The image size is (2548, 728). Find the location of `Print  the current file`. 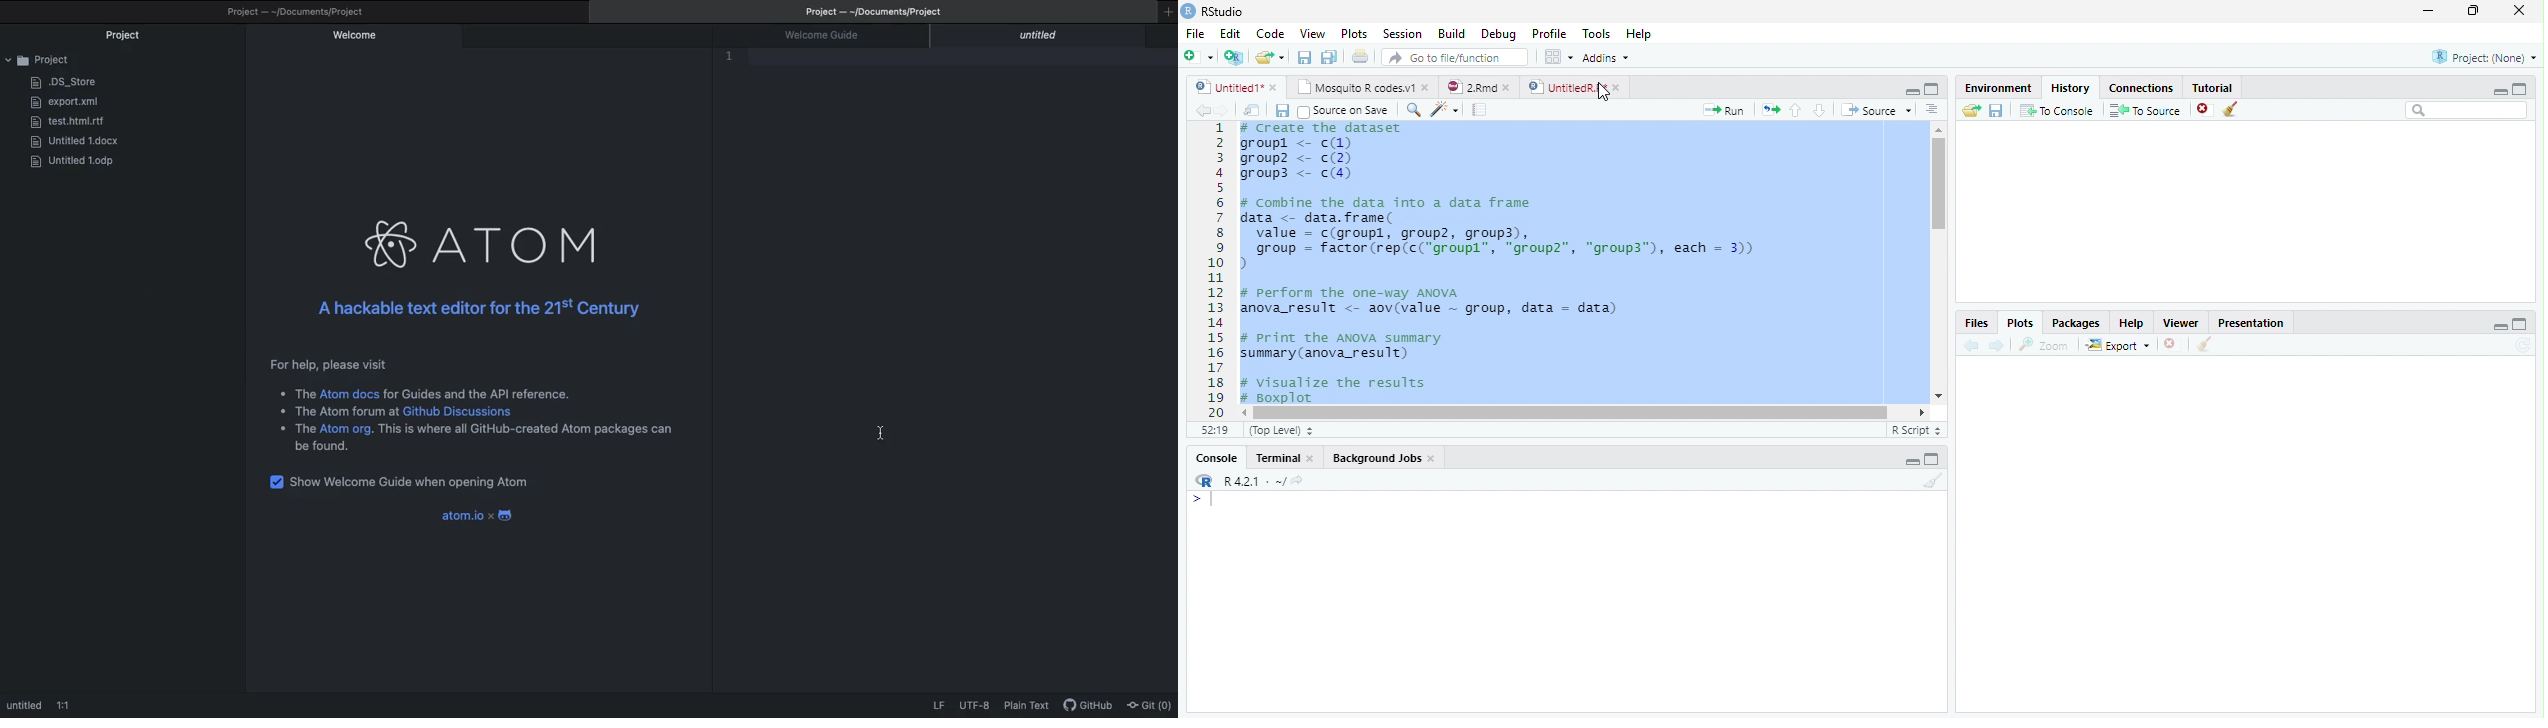

Print  the current file is located at coordinates (1361, 57).